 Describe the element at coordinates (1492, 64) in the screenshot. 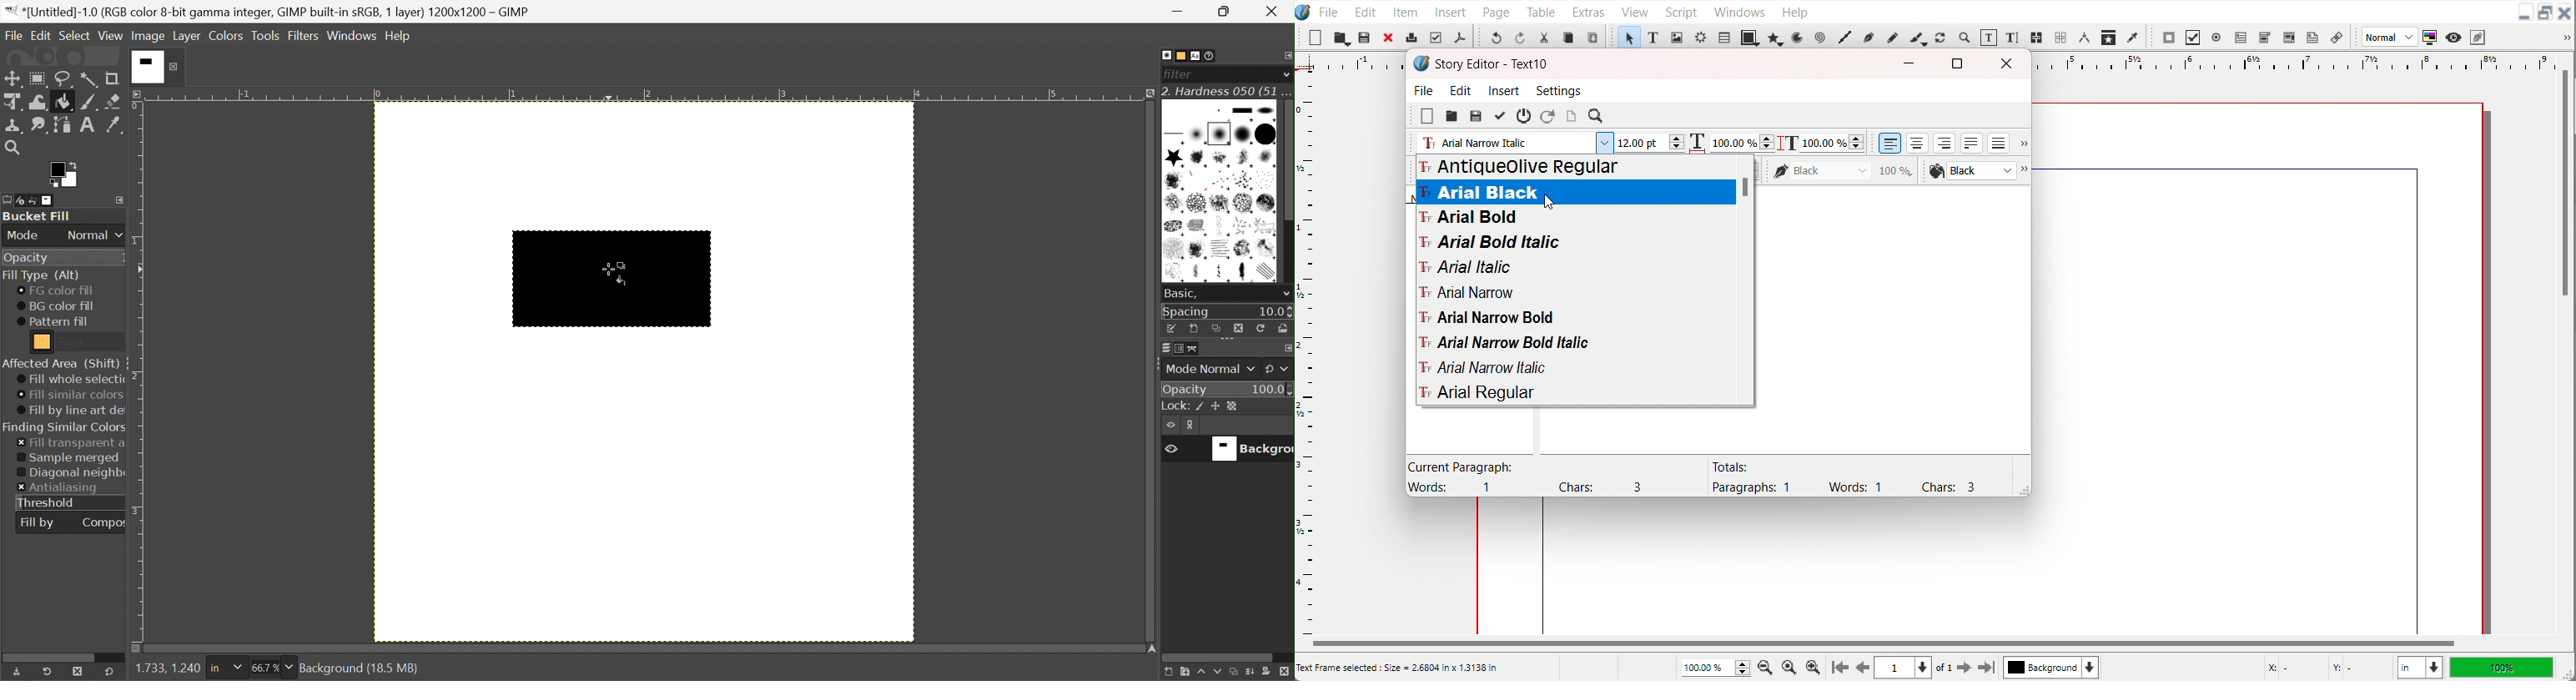

I see `Text` at that location.